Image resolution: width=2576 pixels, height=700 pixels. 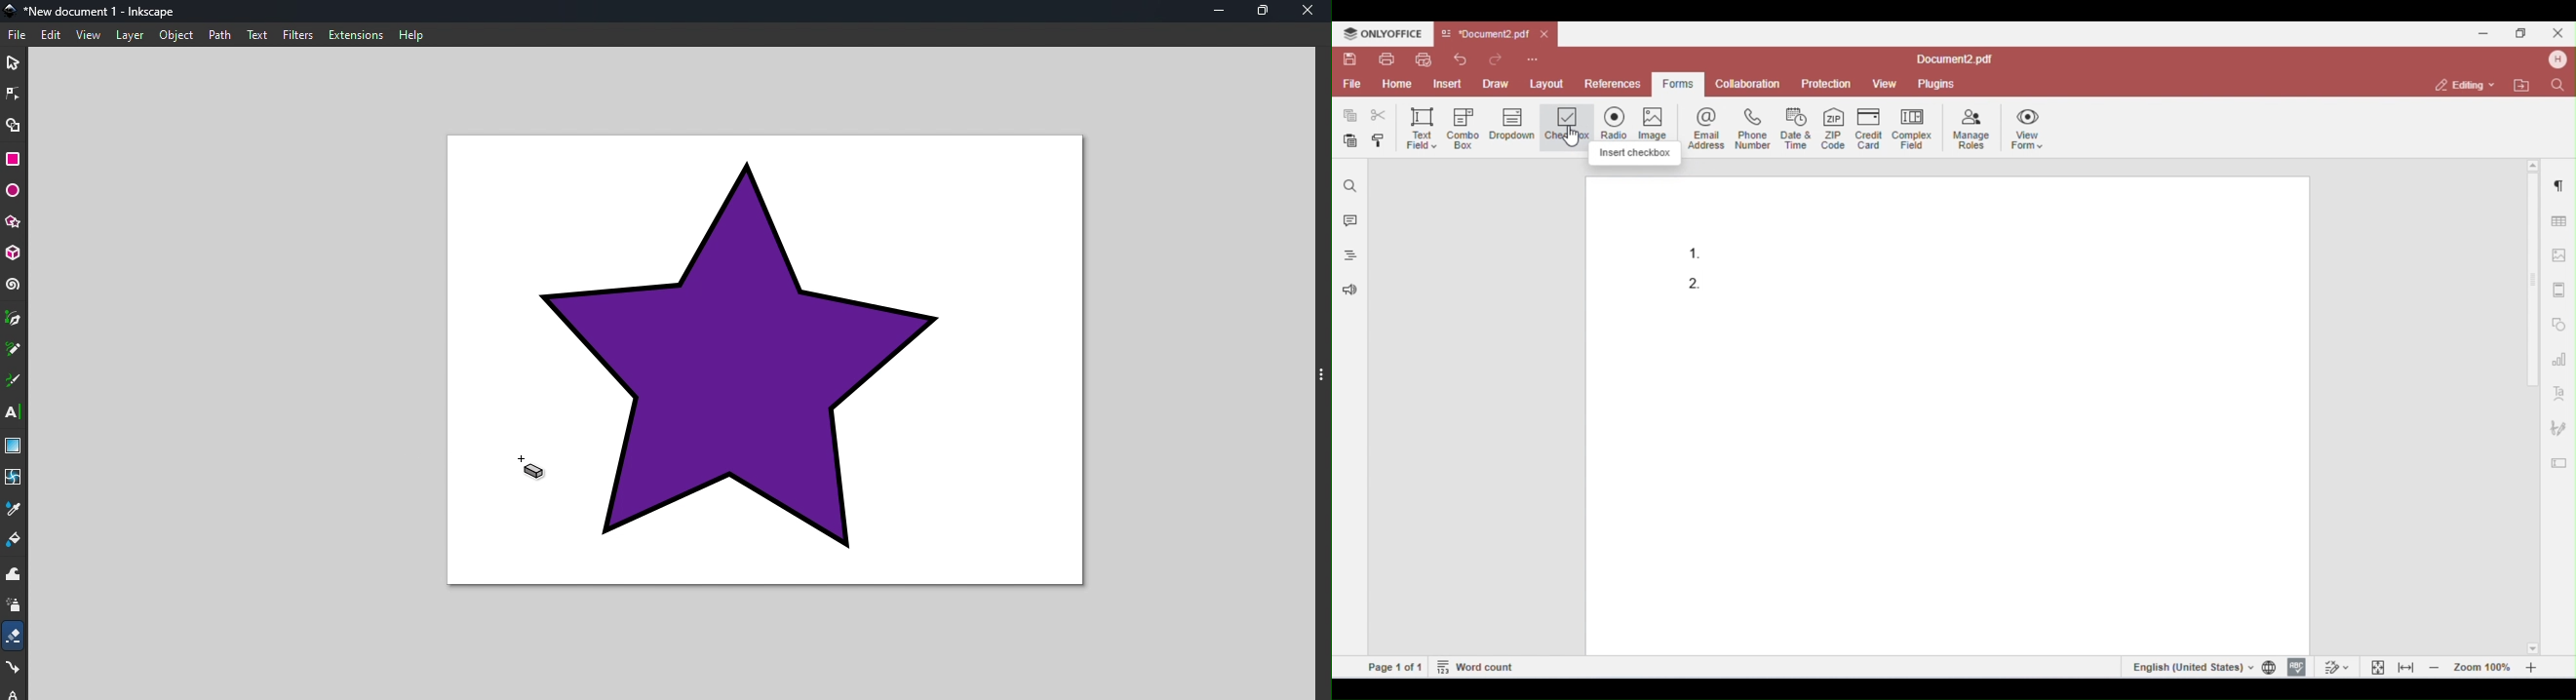 What do you see at coordinates (176, 34) in the screenshot?
I see `object` at bounding box center [176, 34].